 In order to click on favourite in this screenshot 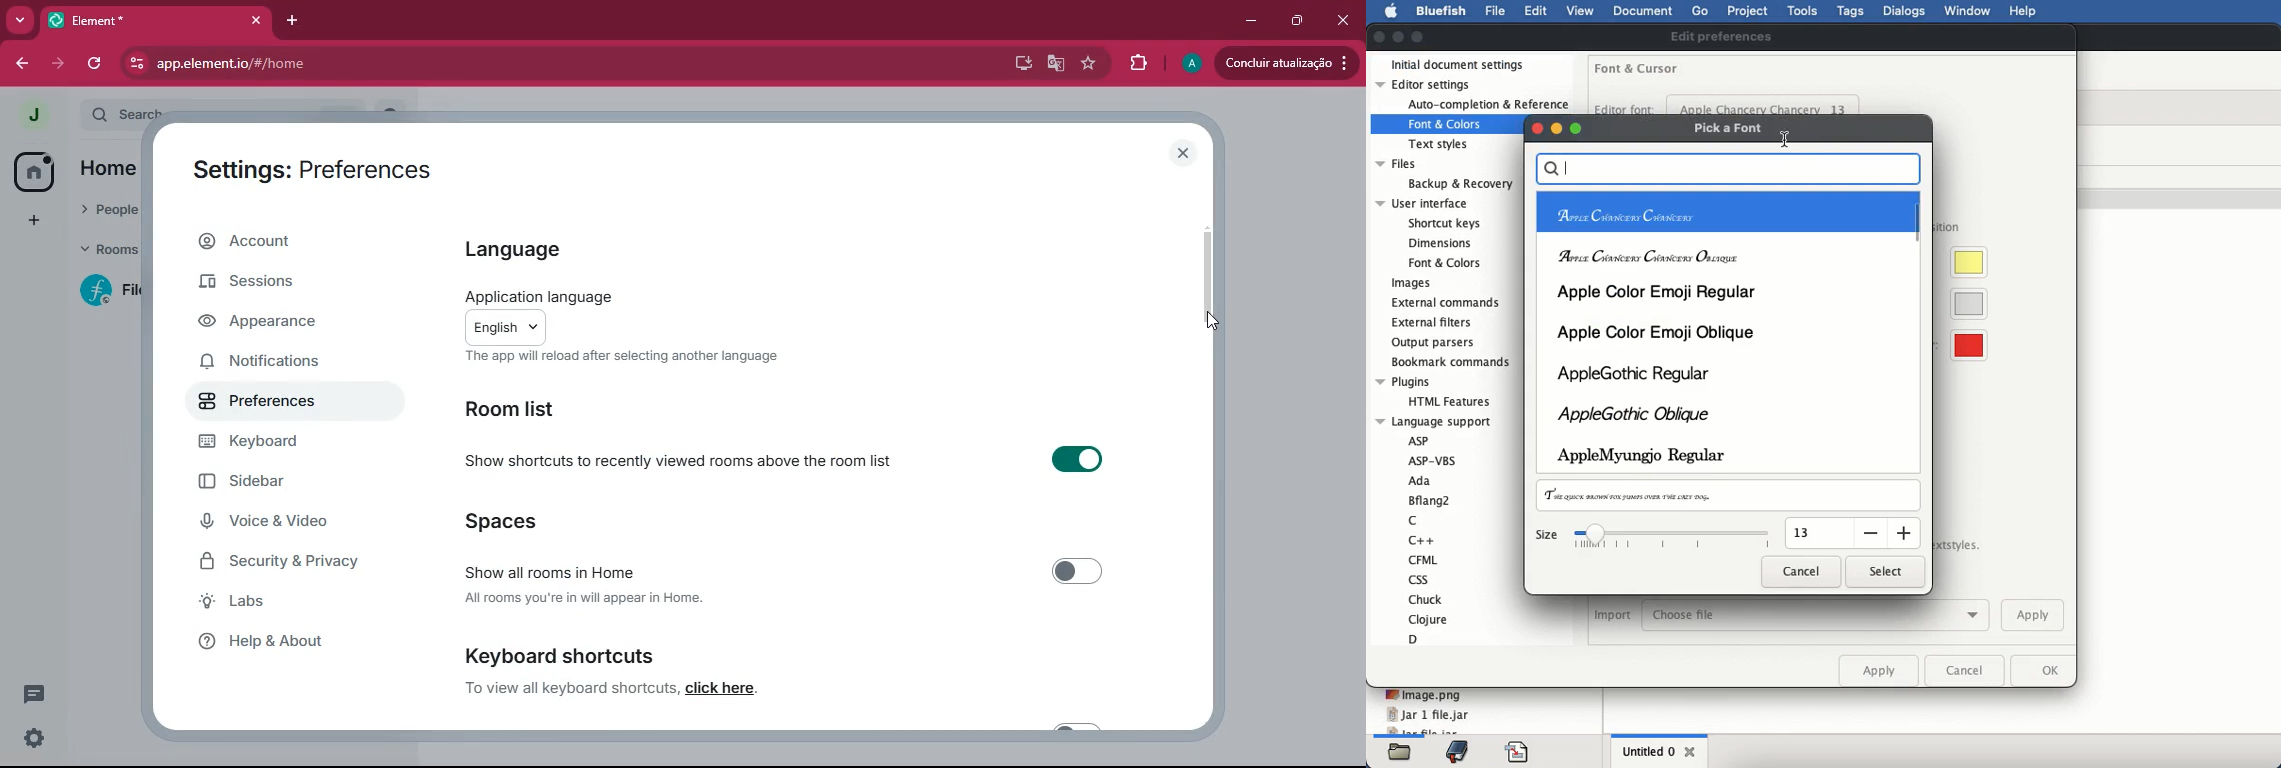, I will do `click(1087, 63)`.